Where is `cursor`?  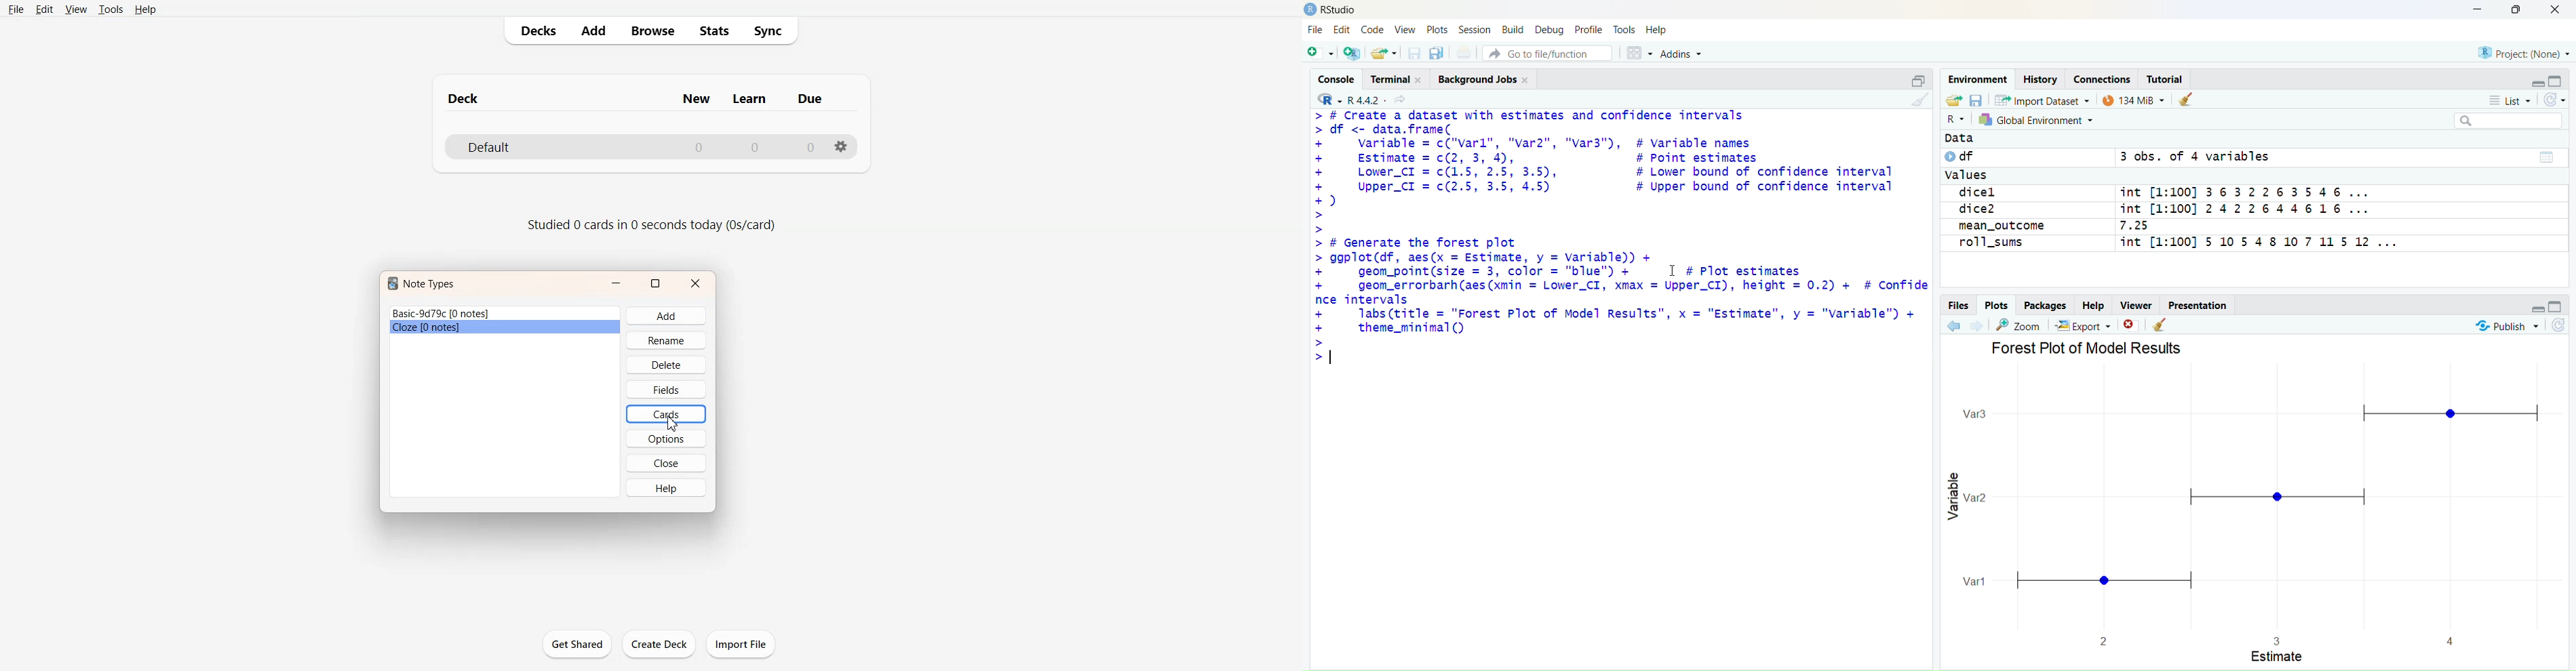
cursor is located at coordinates (1672, 272).